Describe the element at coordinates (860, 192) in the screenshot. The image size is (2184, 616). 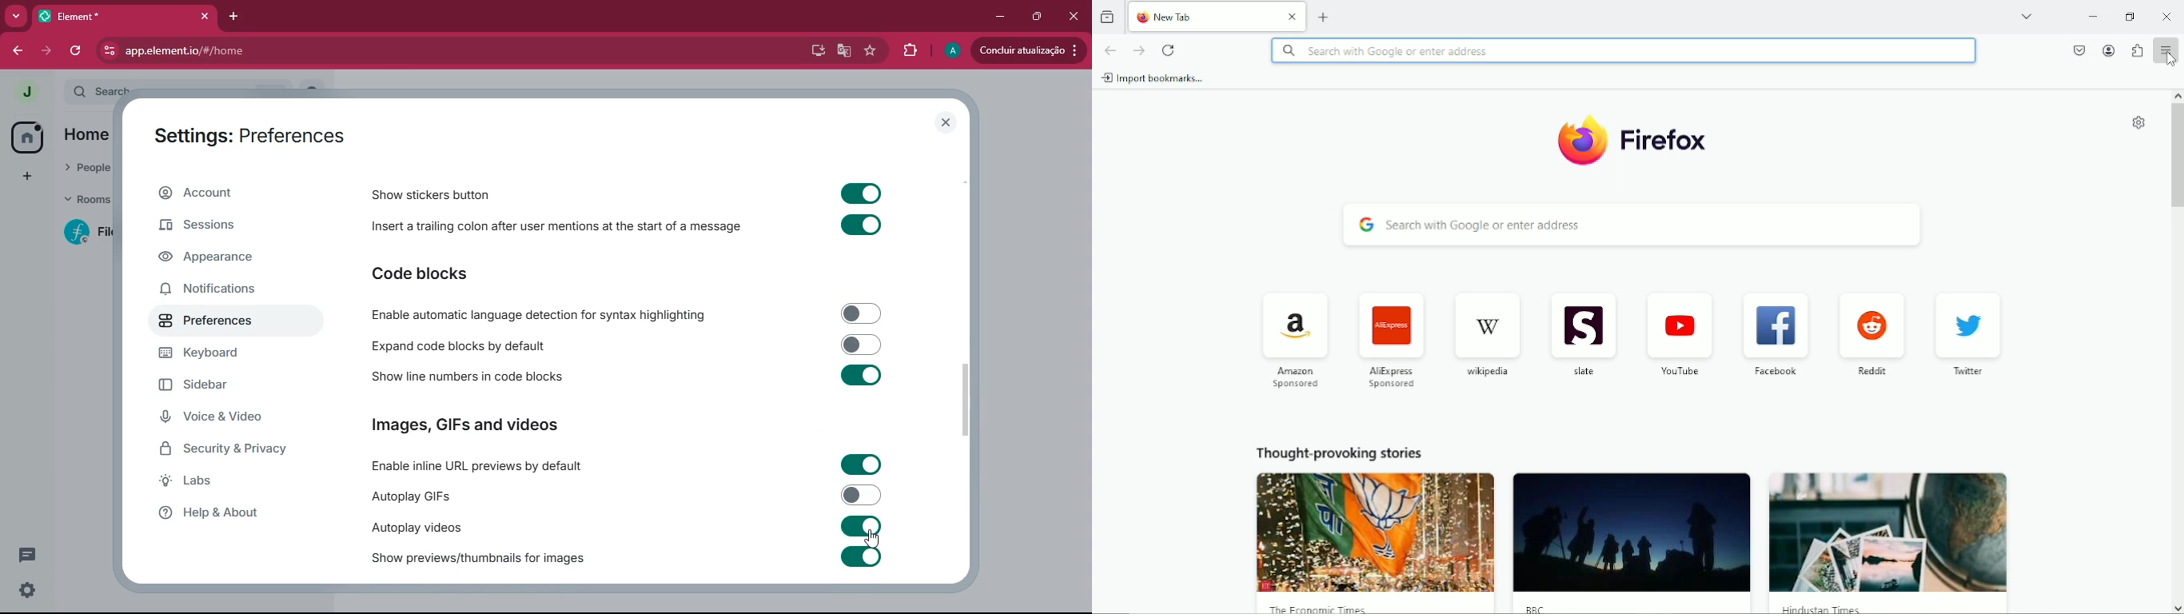
I see `` at that location.